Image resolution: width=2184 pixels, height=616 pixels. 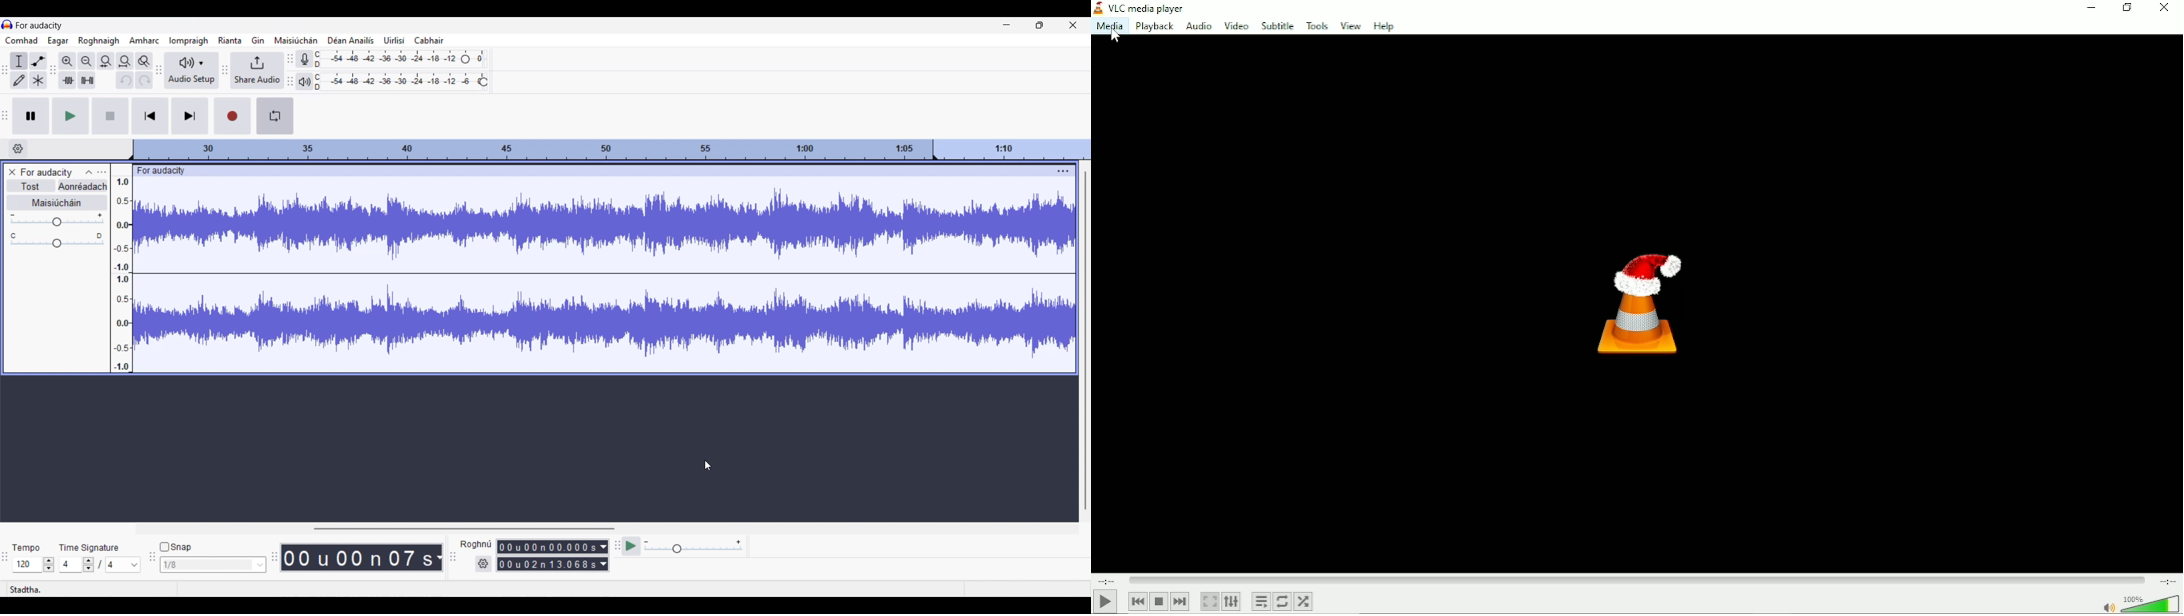 I want to click on Selection settings, so click(x=482, y=564).